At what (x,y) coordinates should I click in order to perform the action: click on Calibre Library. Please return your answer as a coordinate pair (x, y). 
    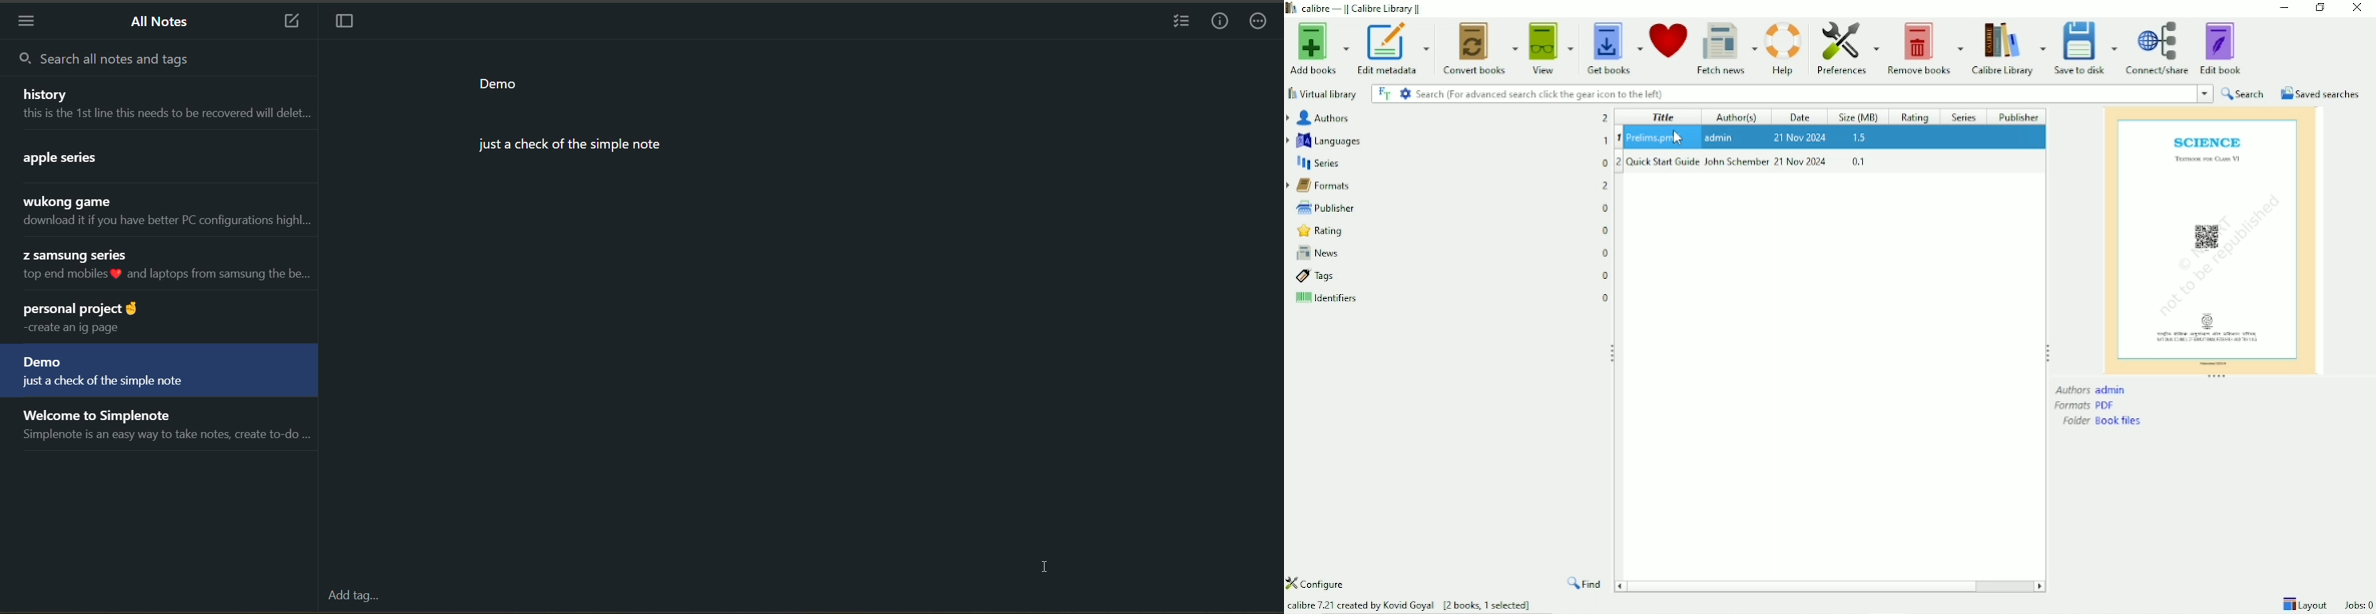
    Looking at the image, I should click on (2007, 48).